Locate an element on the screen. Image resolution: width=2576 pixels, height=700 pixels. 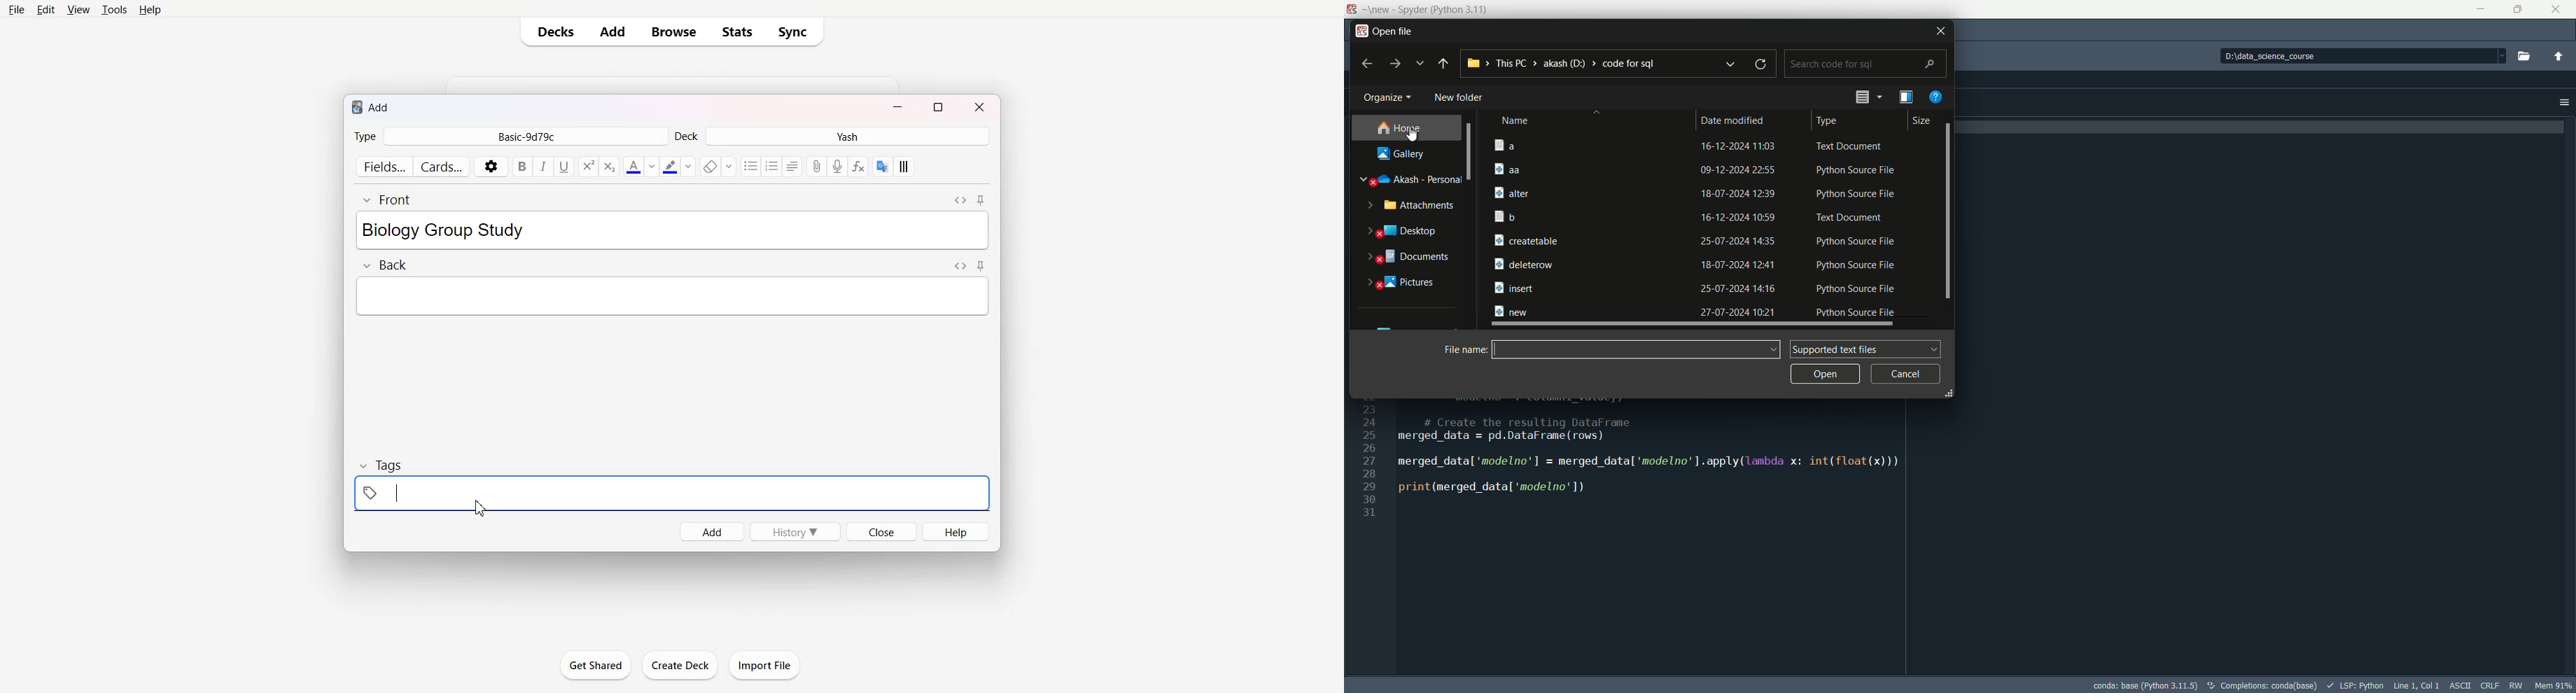
cancel is located at coordinates (1906, 373).